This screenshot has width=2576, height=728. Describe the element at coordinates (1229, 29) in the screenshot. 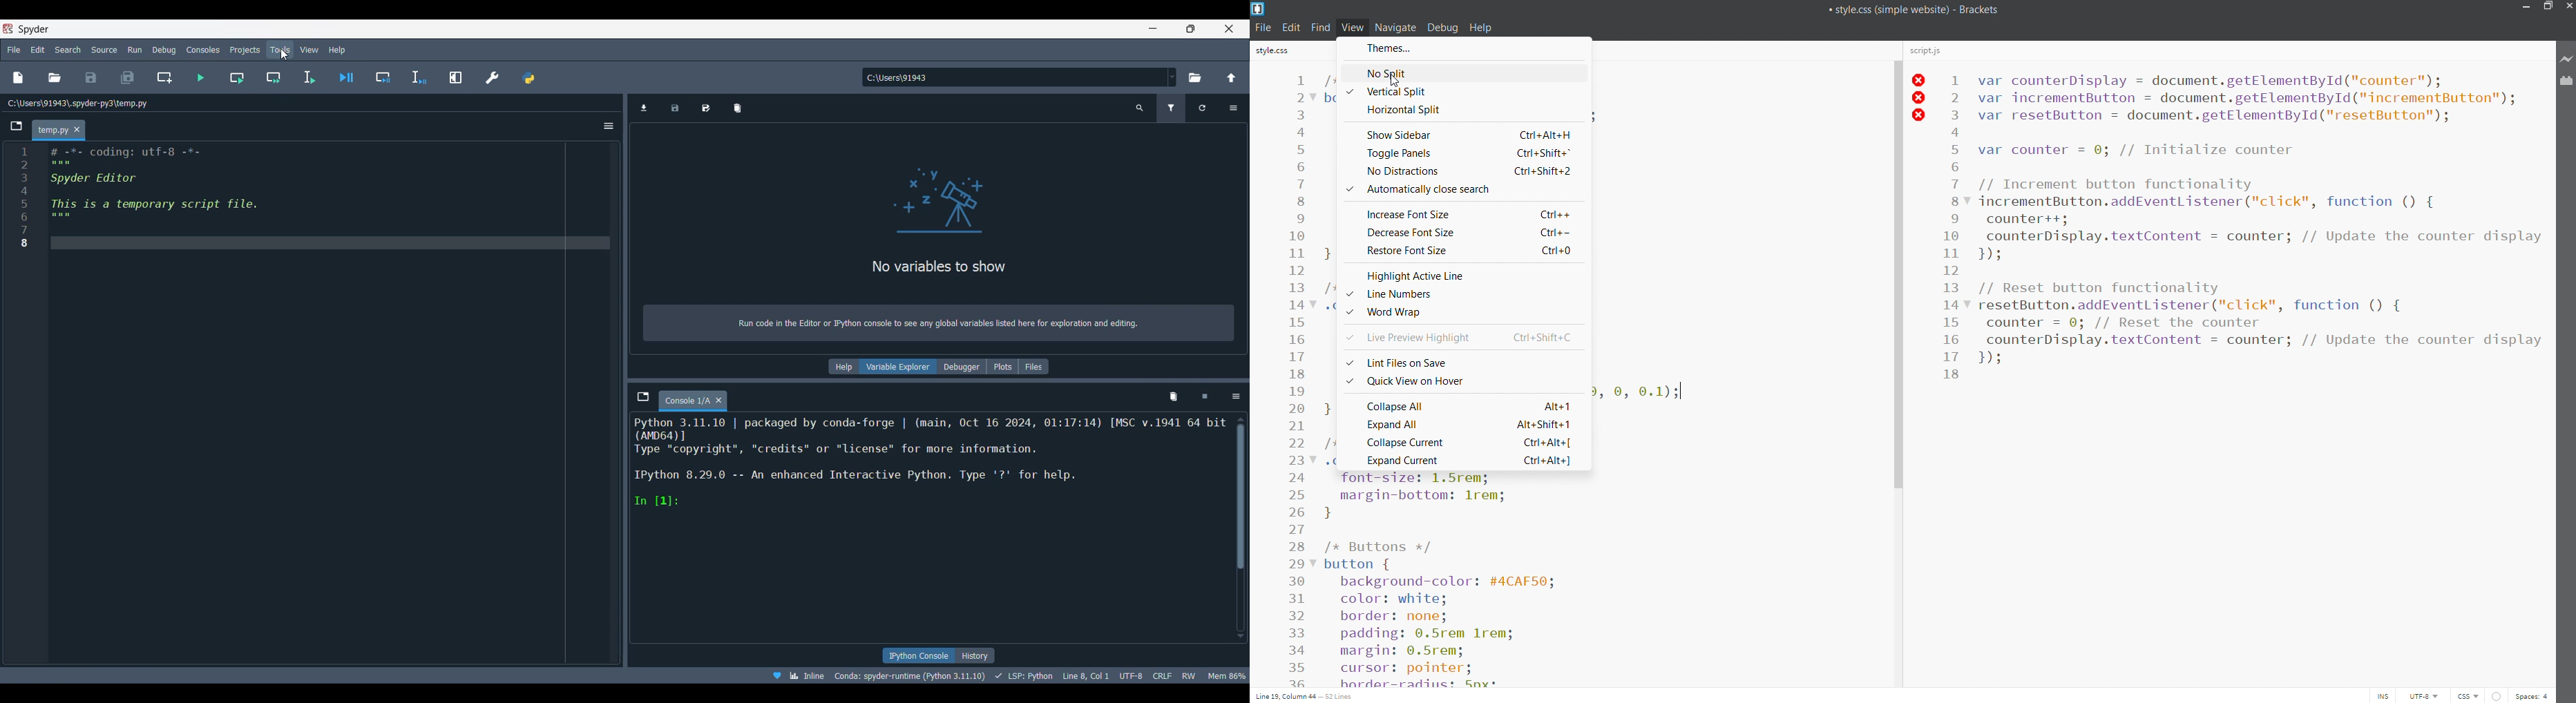

I see `Close interface` at that location.